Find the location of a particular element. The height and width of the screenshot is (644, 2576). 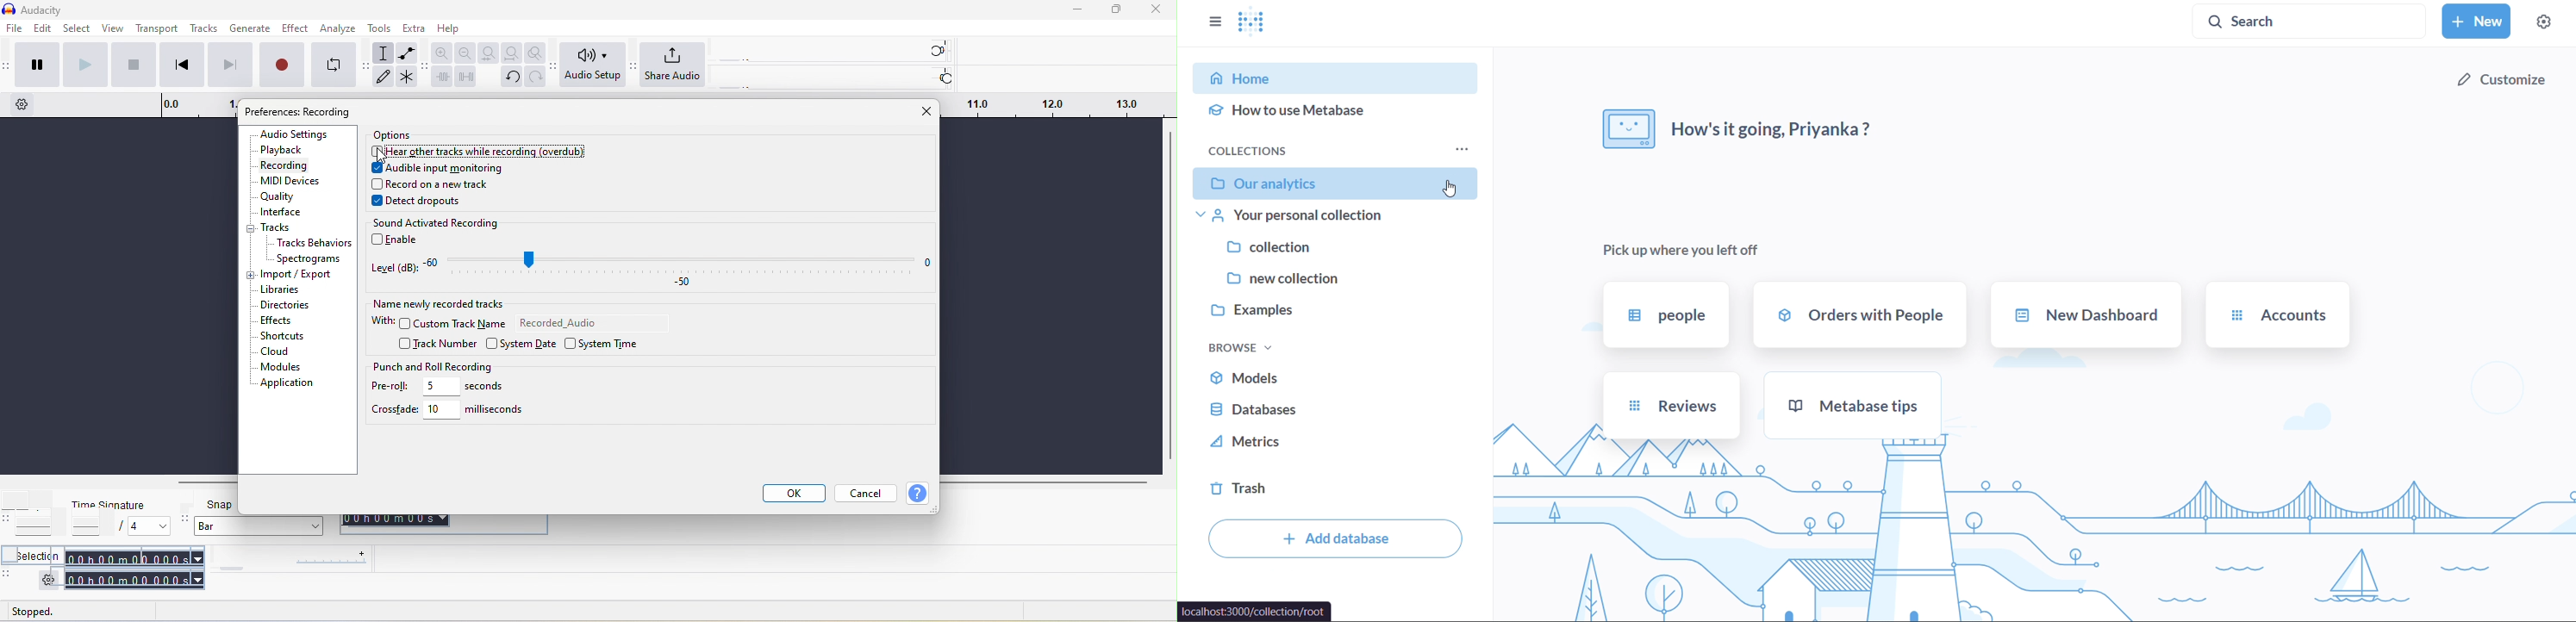

audacity transport toolbar is located at coordinates (8, 65).